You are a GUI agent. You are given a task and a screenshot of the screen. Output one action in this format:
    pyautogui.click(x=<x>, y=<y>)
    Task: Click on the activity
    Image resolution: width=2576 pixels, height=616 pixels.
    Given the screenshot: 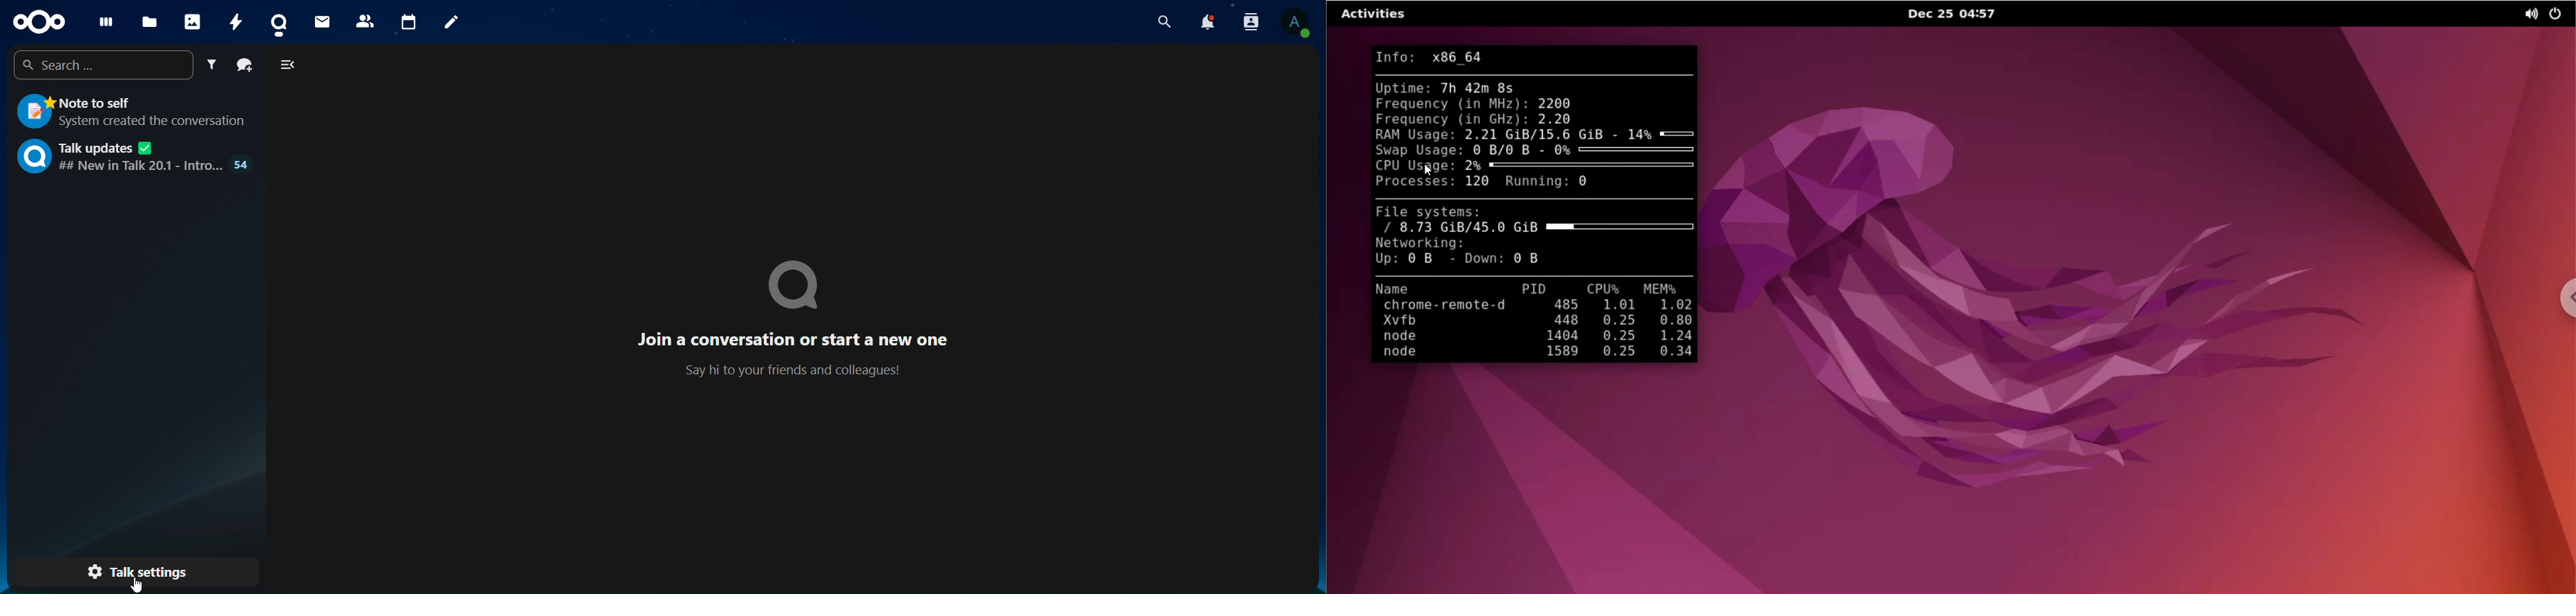 What is the action you would take?
    pyautogui.click(x=236, y=21)
    